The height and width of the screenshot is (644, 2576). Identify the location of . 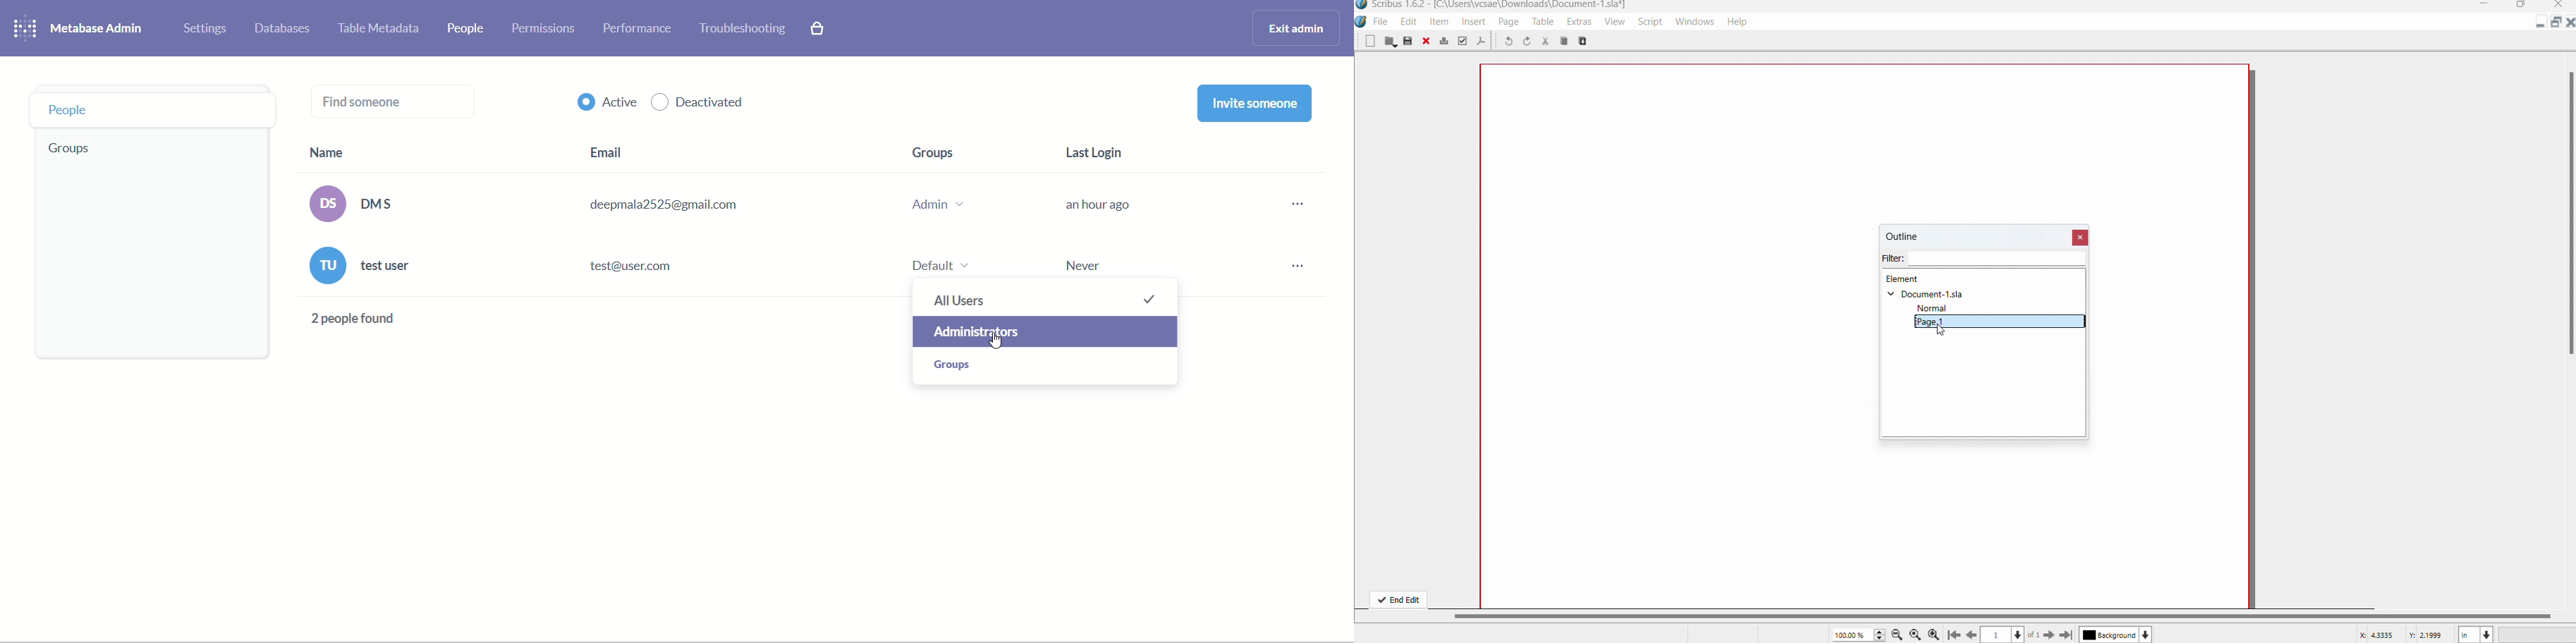
(1517, 41).